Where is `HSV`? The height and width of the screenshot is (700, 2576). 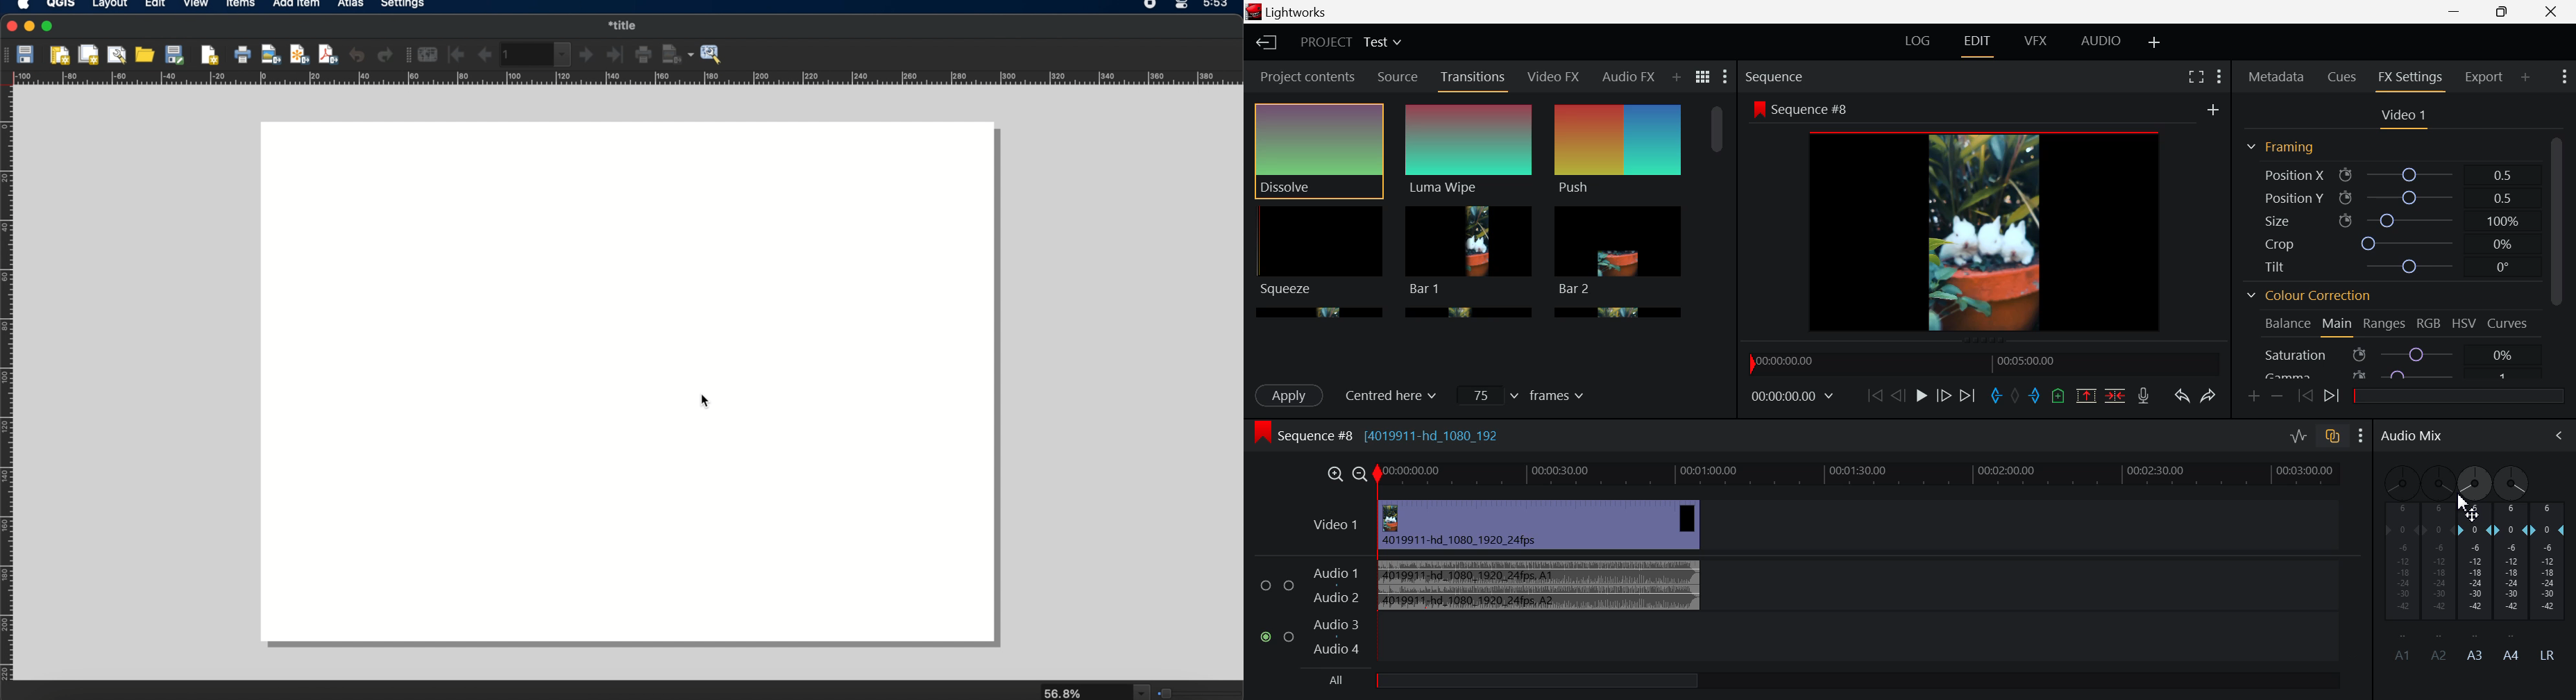 HSV is located at coordinates (2464, 326).